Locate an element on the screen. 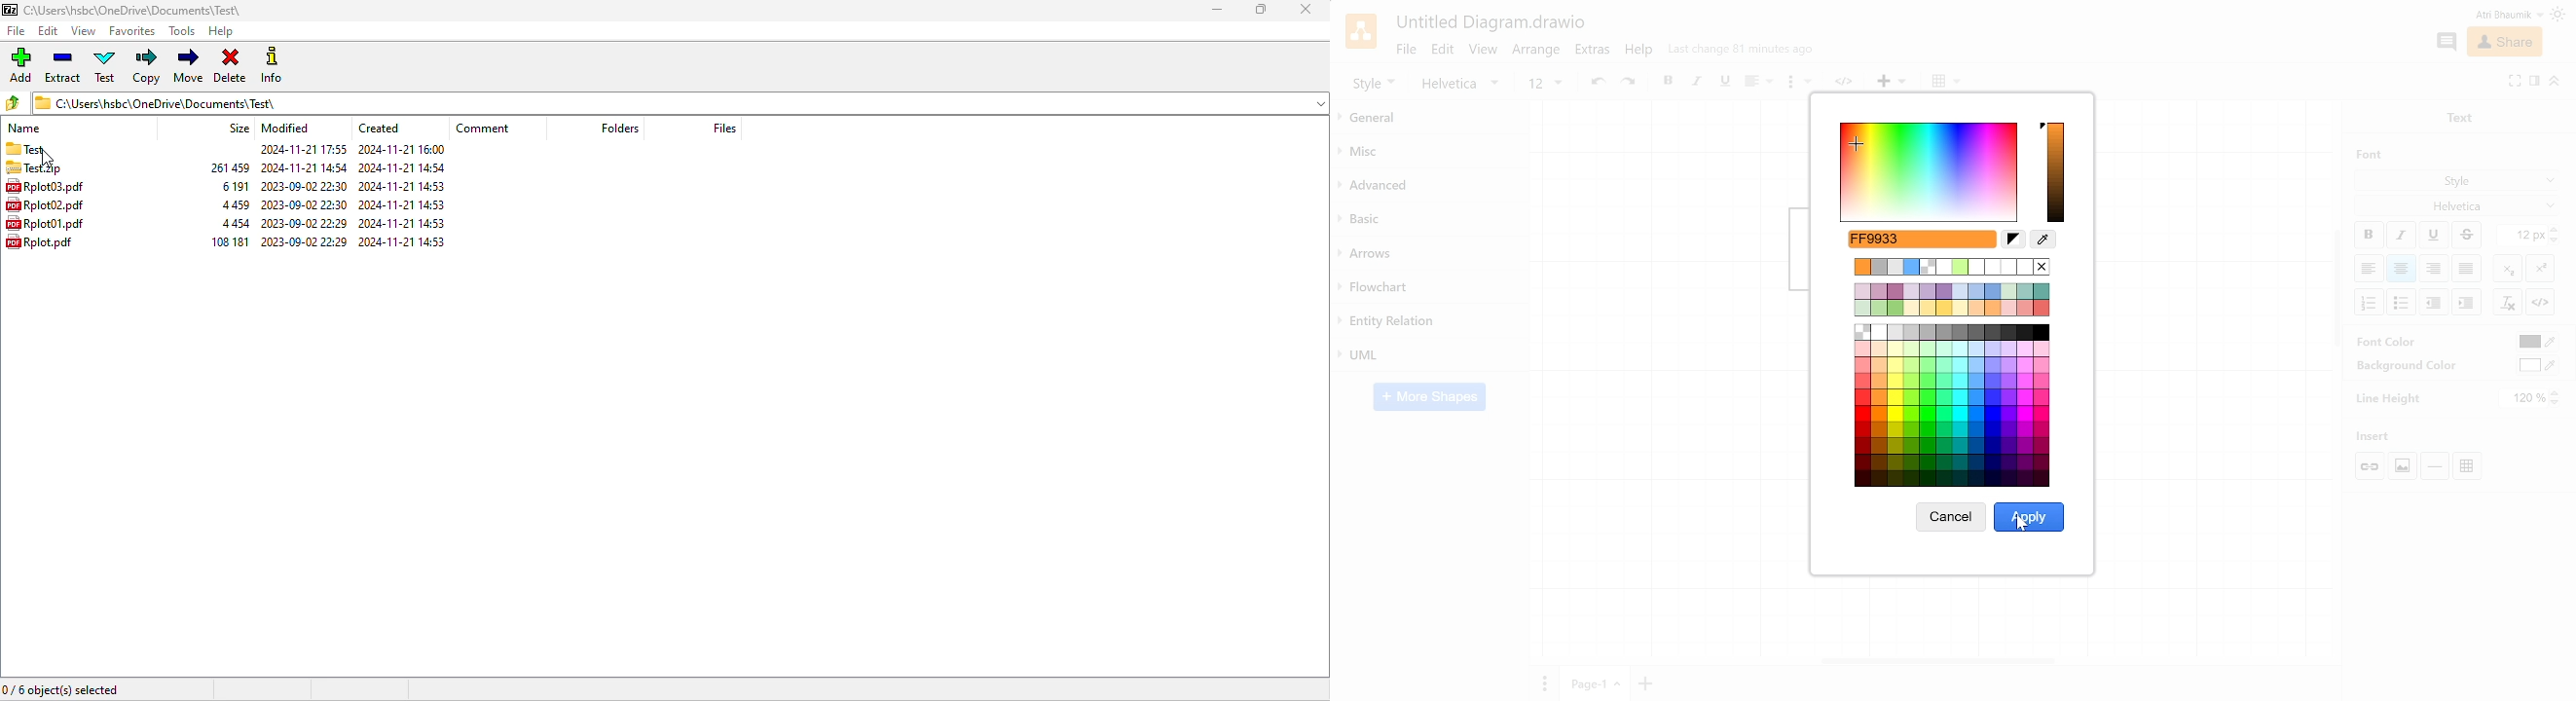  Background color is located at coordinates (2538, 365).